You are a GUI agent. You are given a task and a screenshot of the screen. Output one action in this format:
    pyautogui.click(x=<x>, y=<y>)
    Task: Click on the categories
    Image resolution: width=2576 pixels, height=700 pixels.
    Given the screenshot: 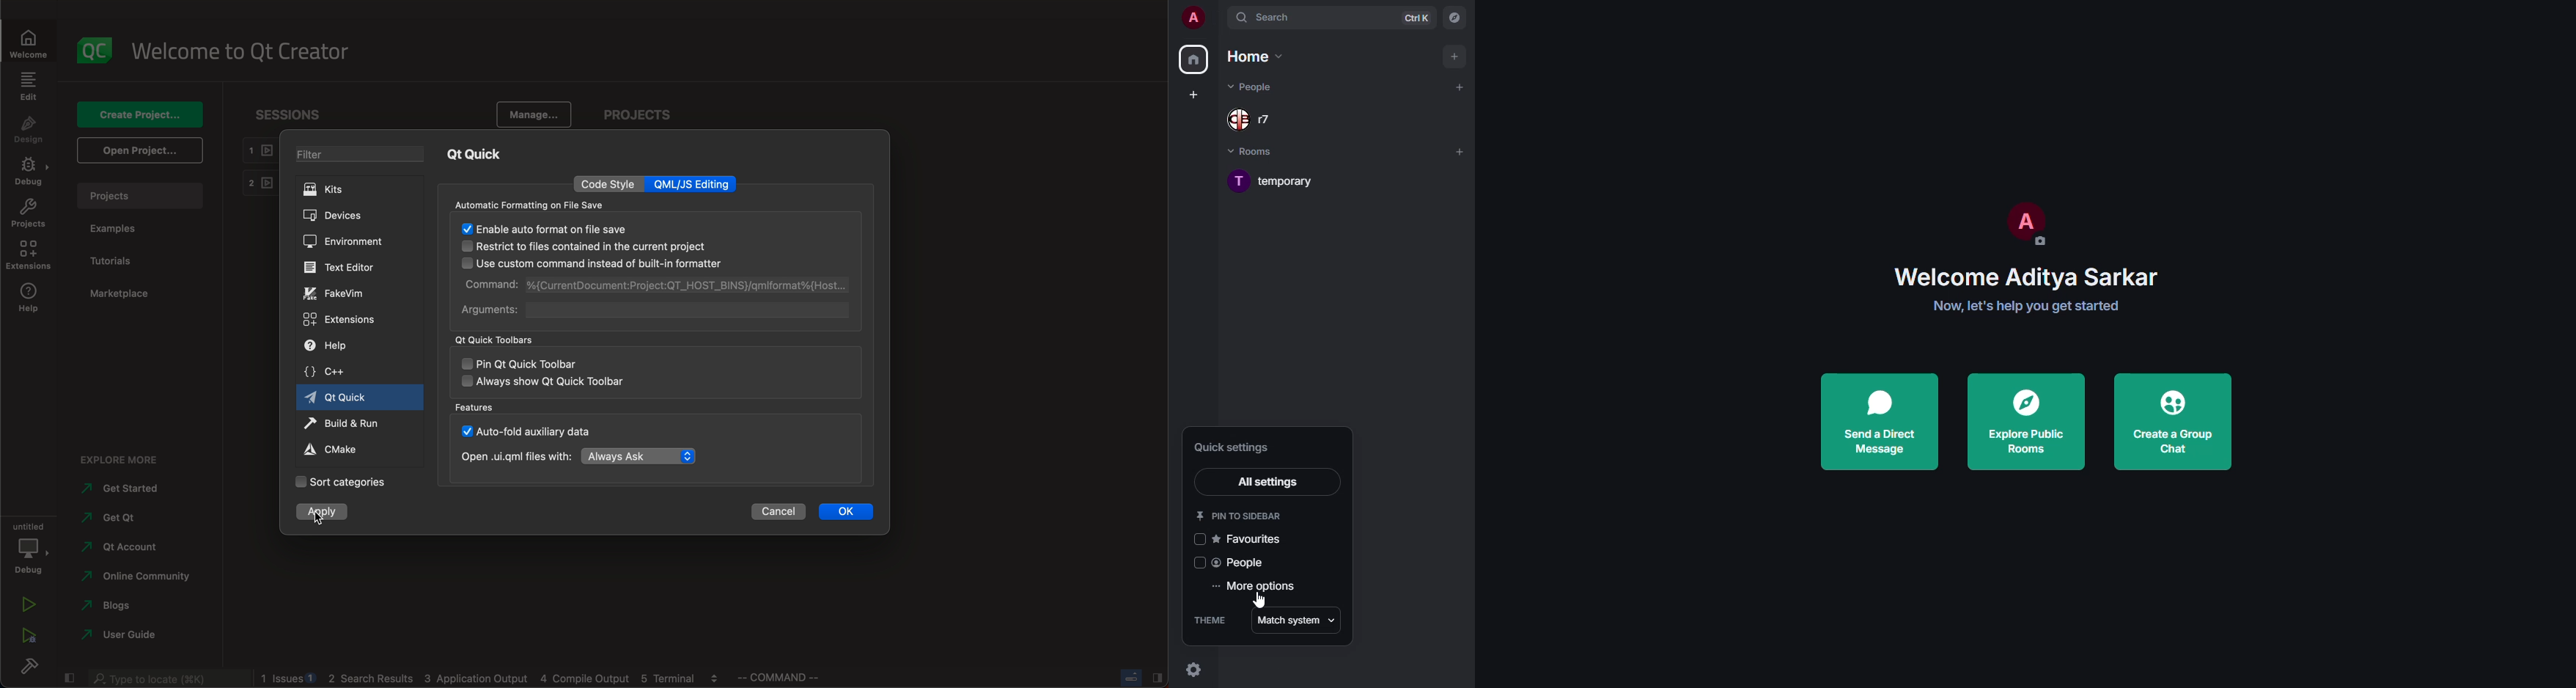 What is the action you would take?
    pyautogui.click(x=345, y=482)
    